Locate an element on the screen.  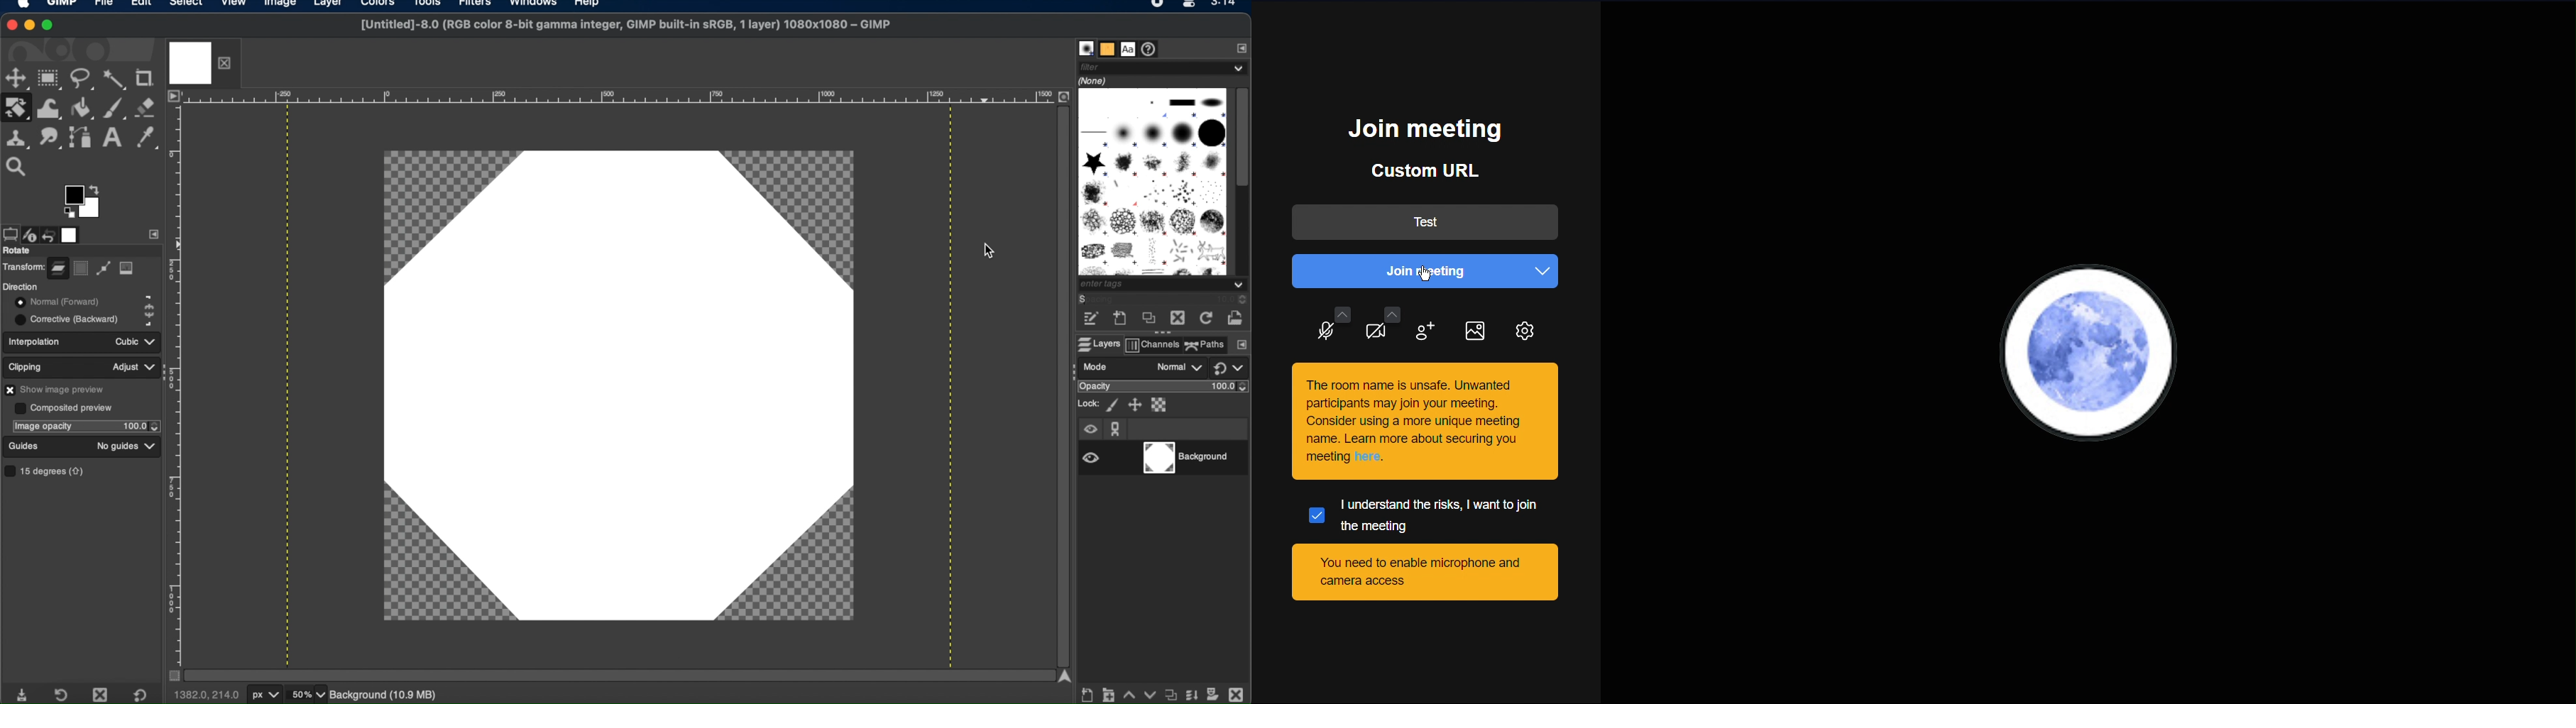
paintbrush tool is located at coordinates (115, 107).